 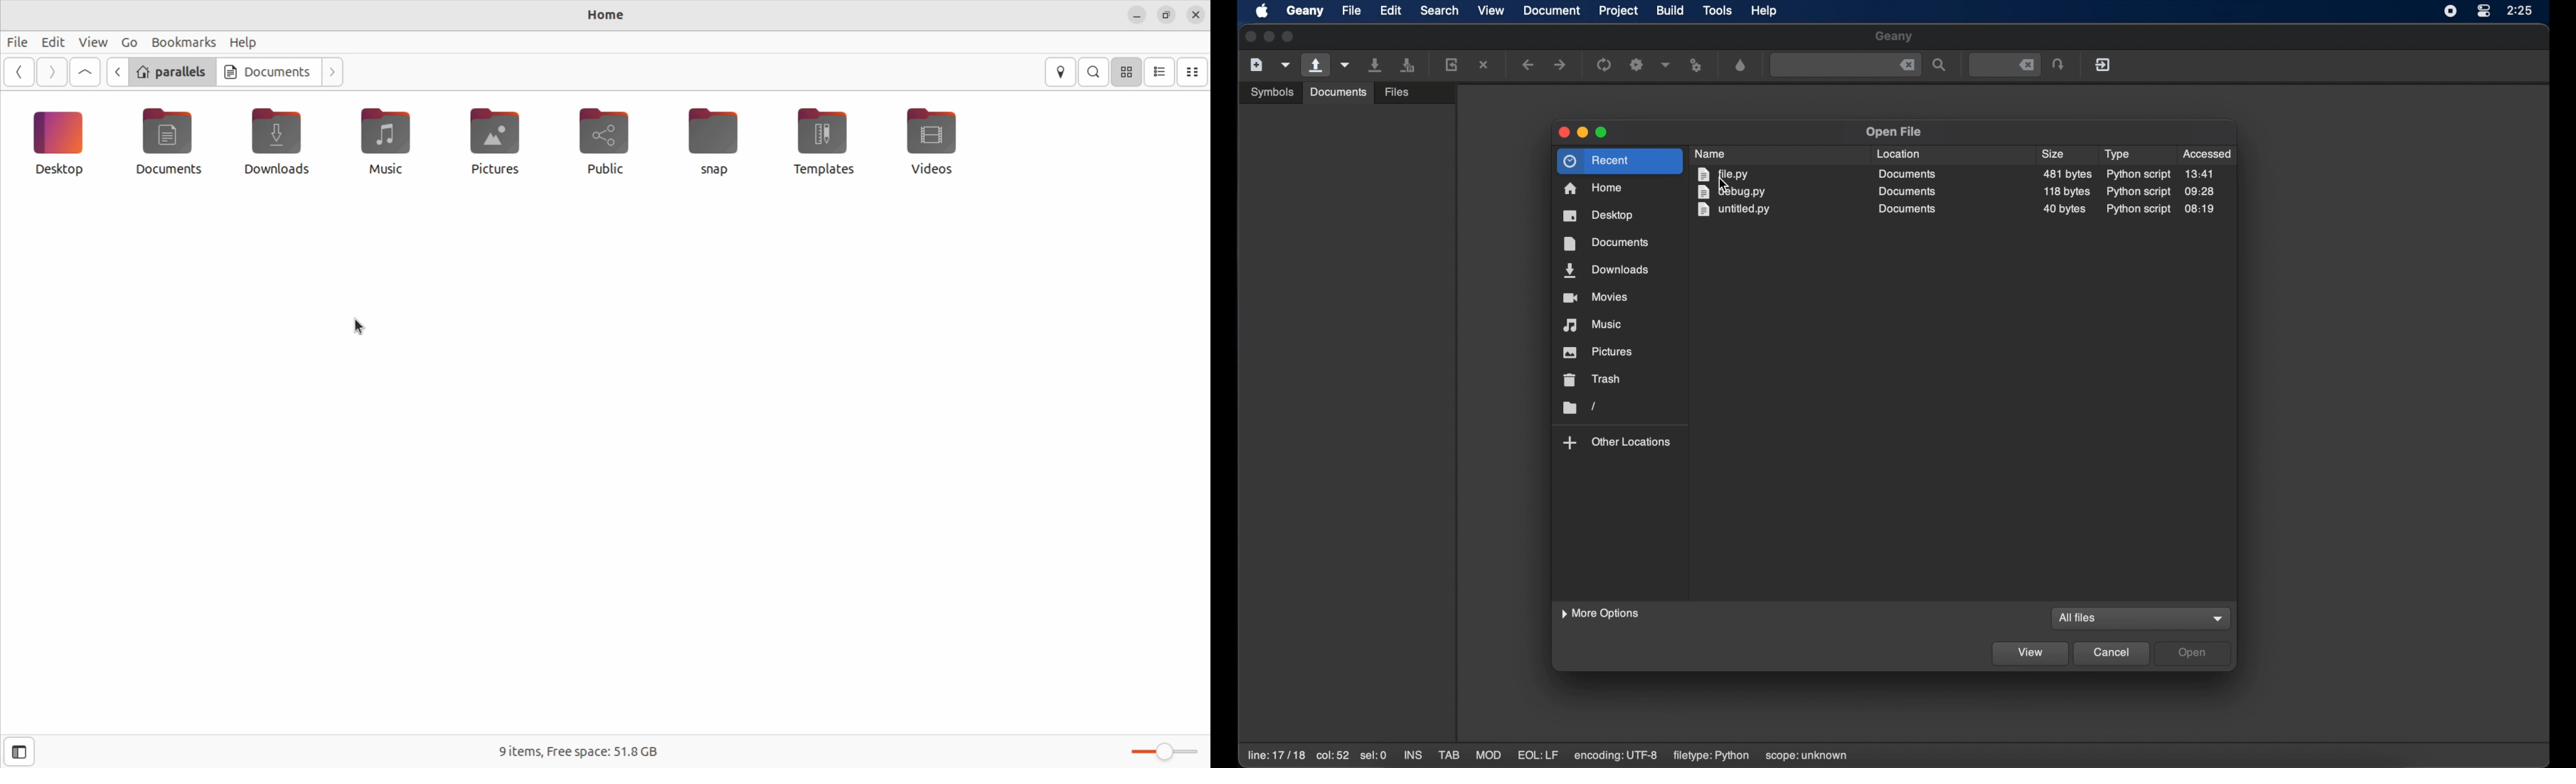 I want to click on 13.41, so click(x=2201, y=173).